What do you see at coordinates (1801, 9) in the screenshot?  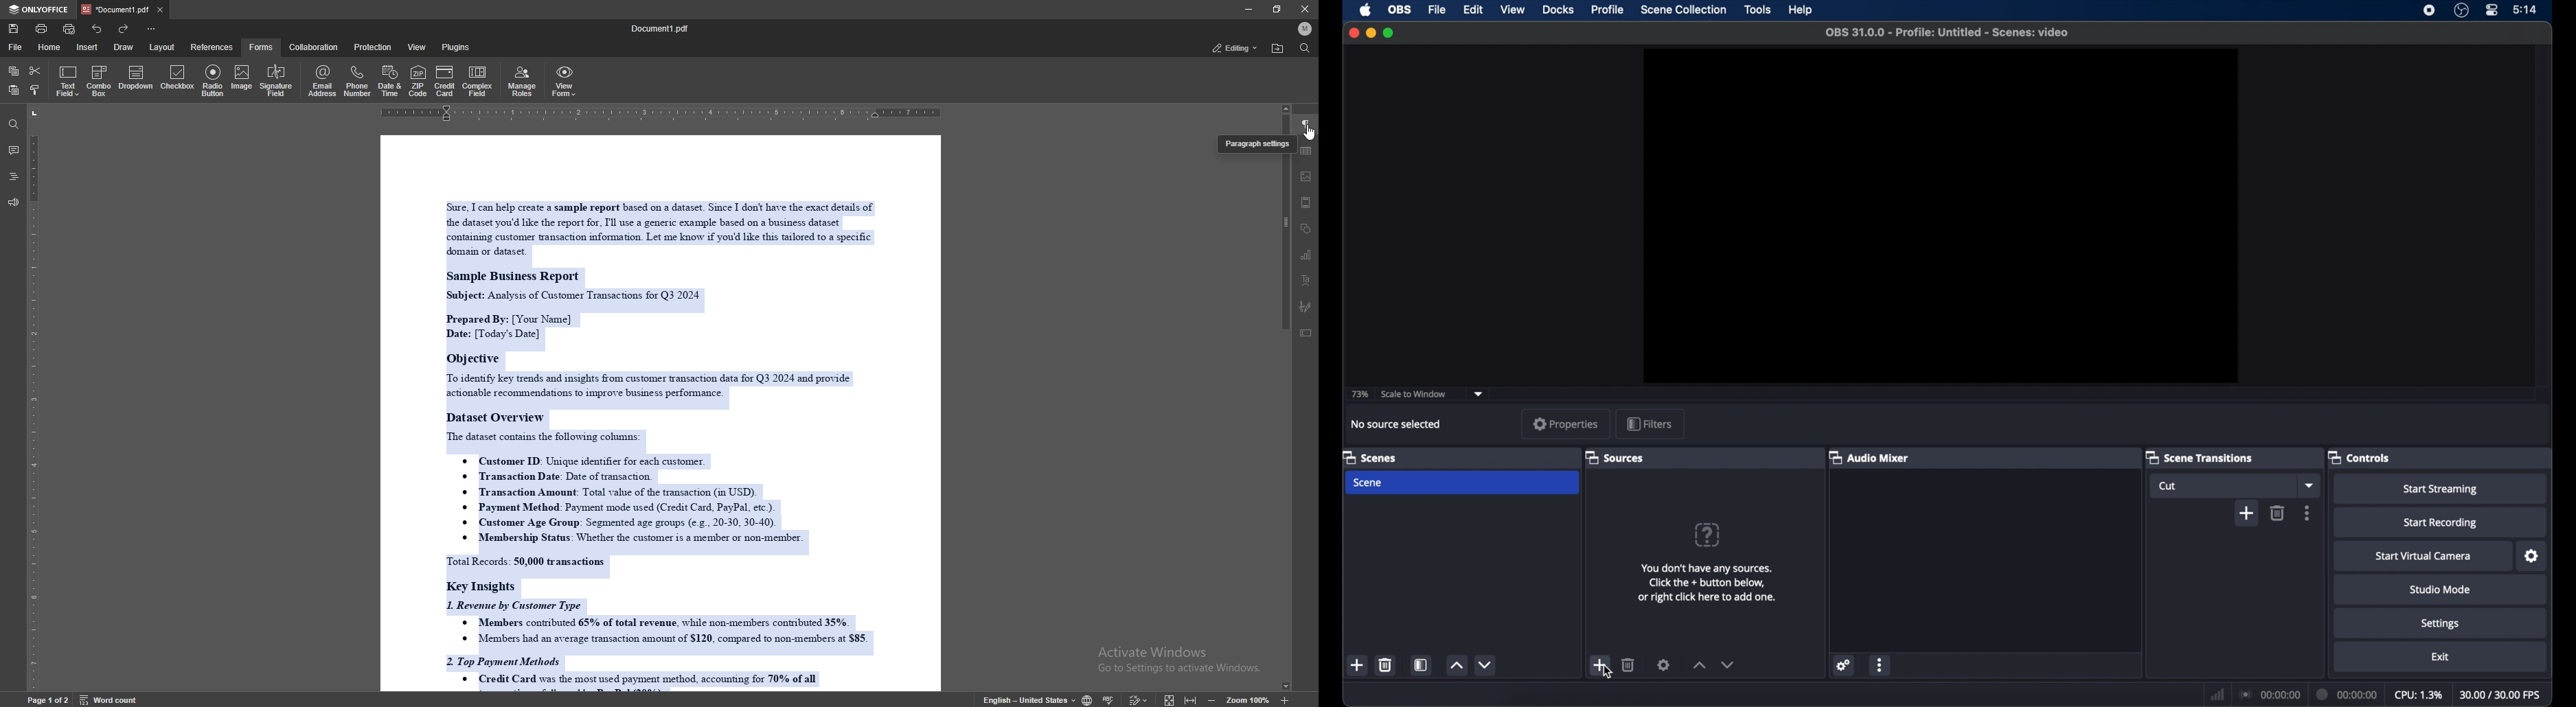 I see `help` at bounding box center [1801, 9].